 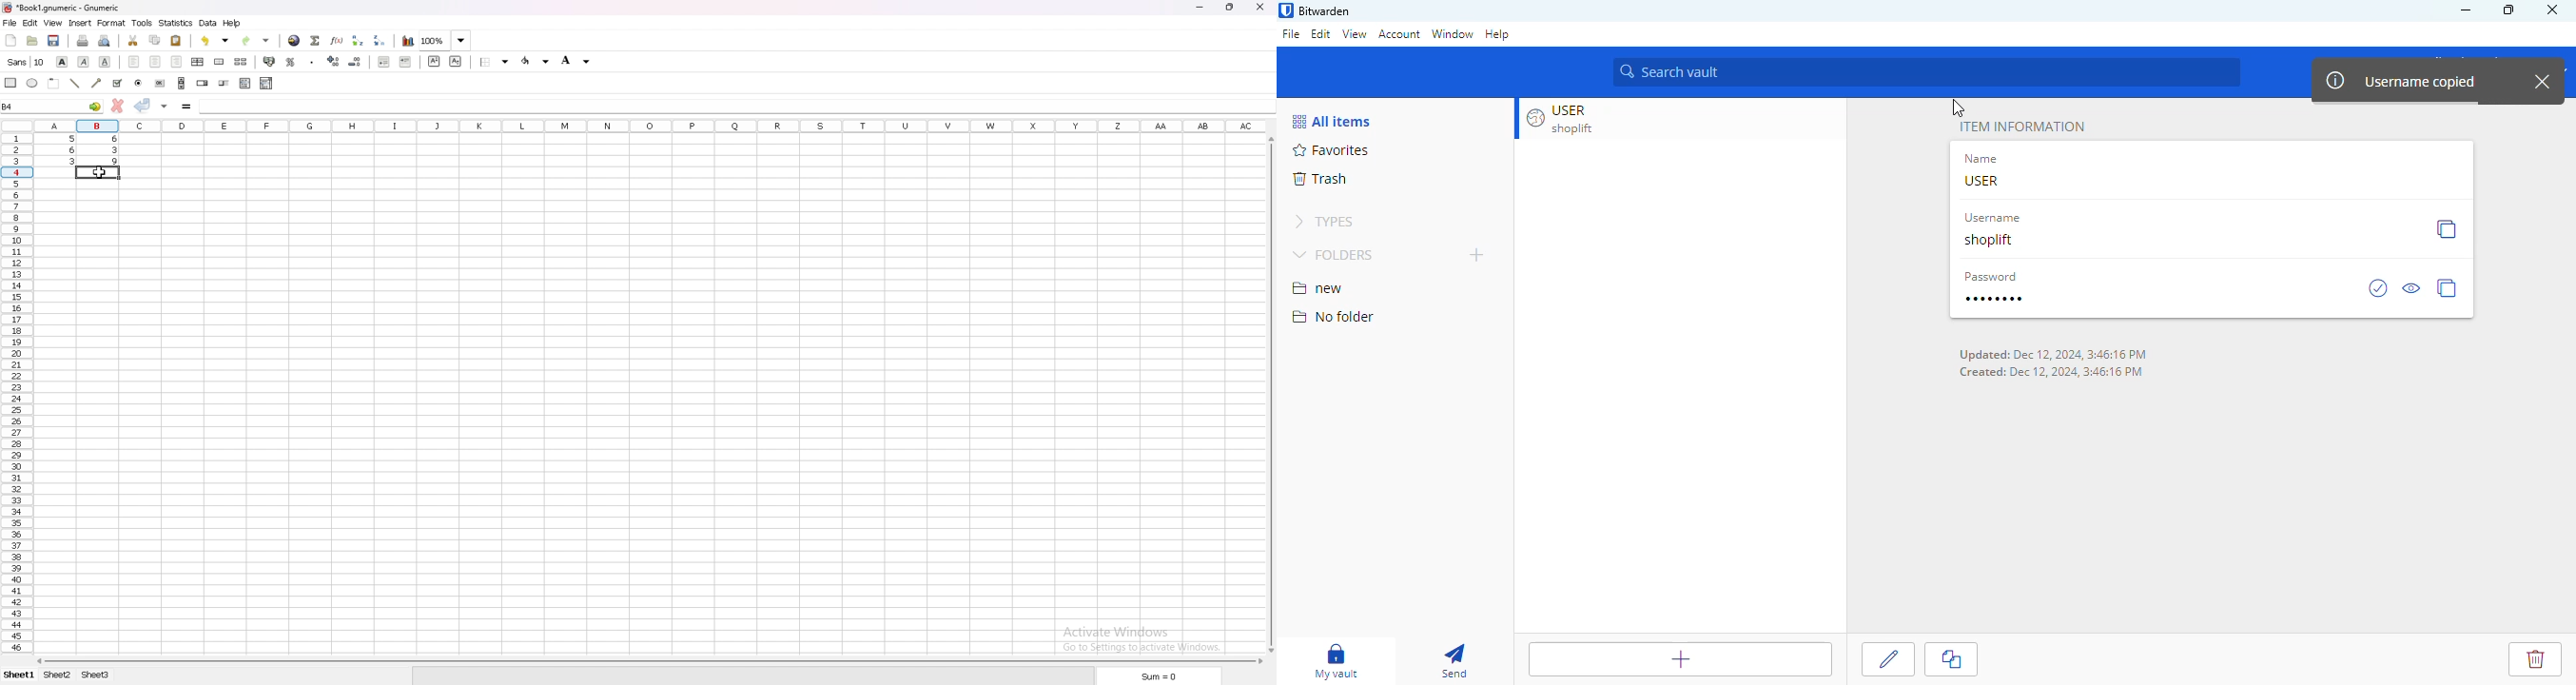 What do you see at coordinates (2536, 658) in the screenshot?
I see `delete` at bounding box center [2536, 658].